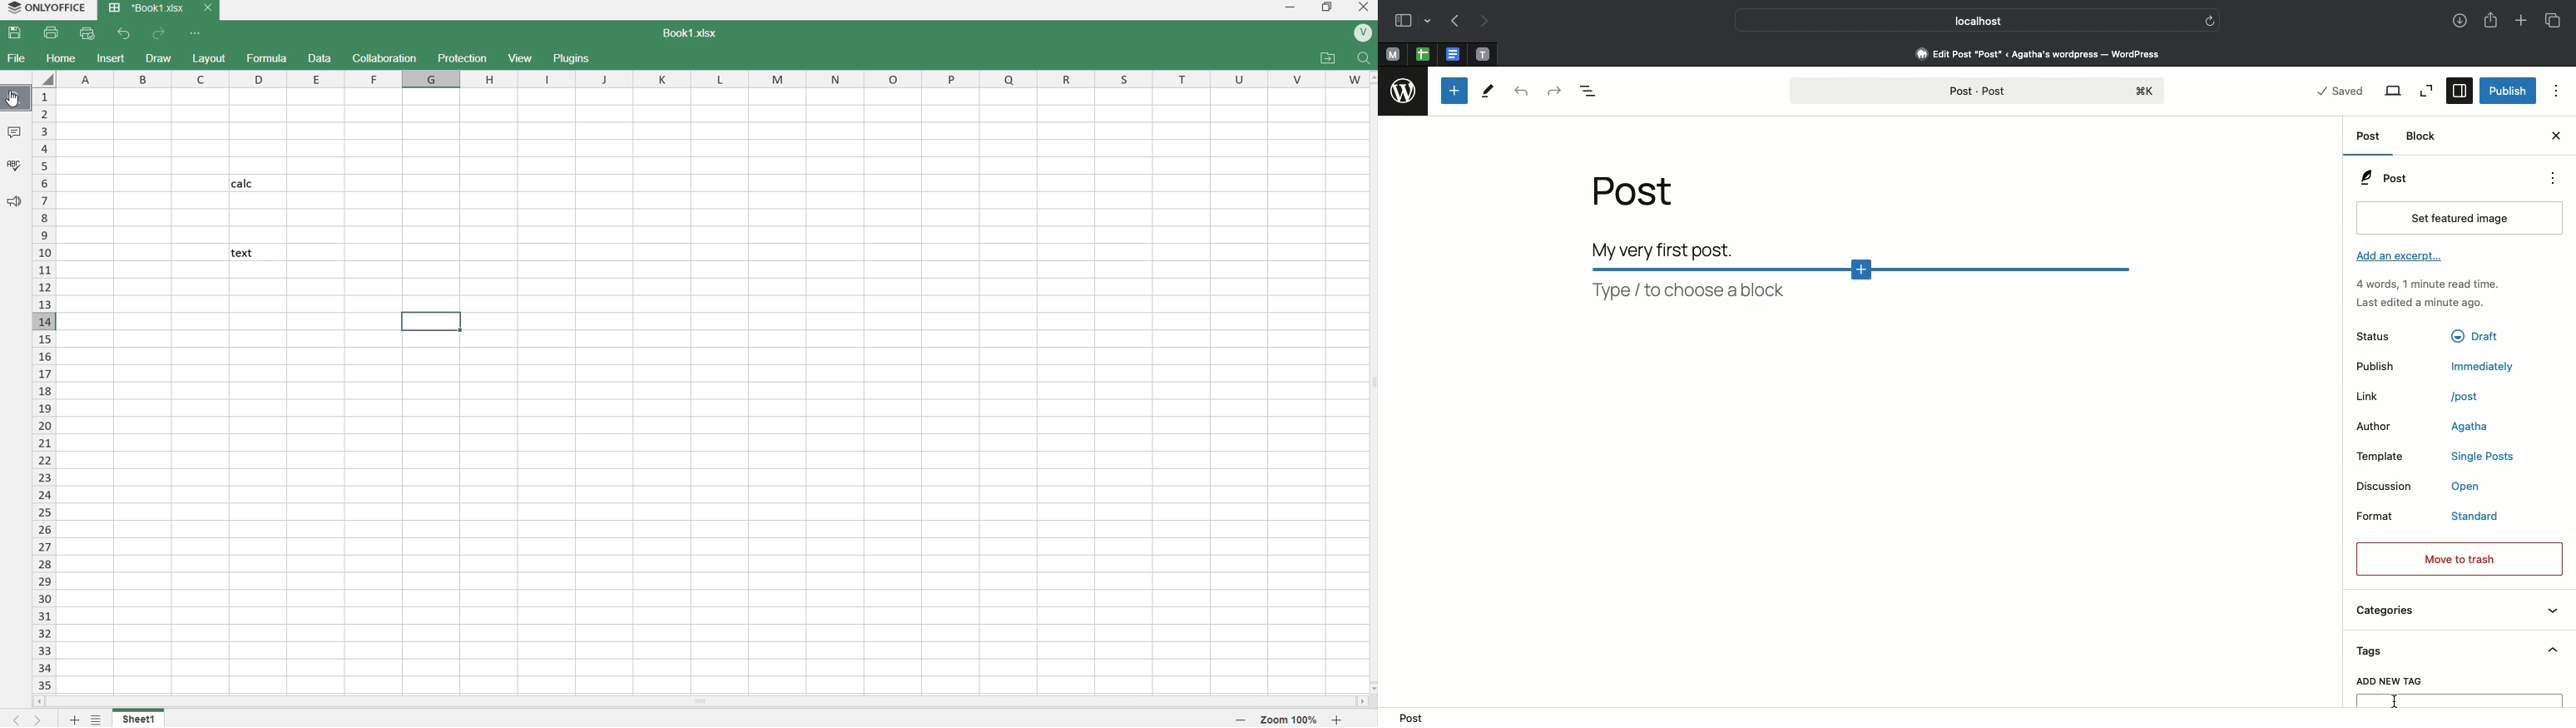 Image resolution: width=2576 pixels, height=728 pixels. I want to click on formula, so click(269, 59).